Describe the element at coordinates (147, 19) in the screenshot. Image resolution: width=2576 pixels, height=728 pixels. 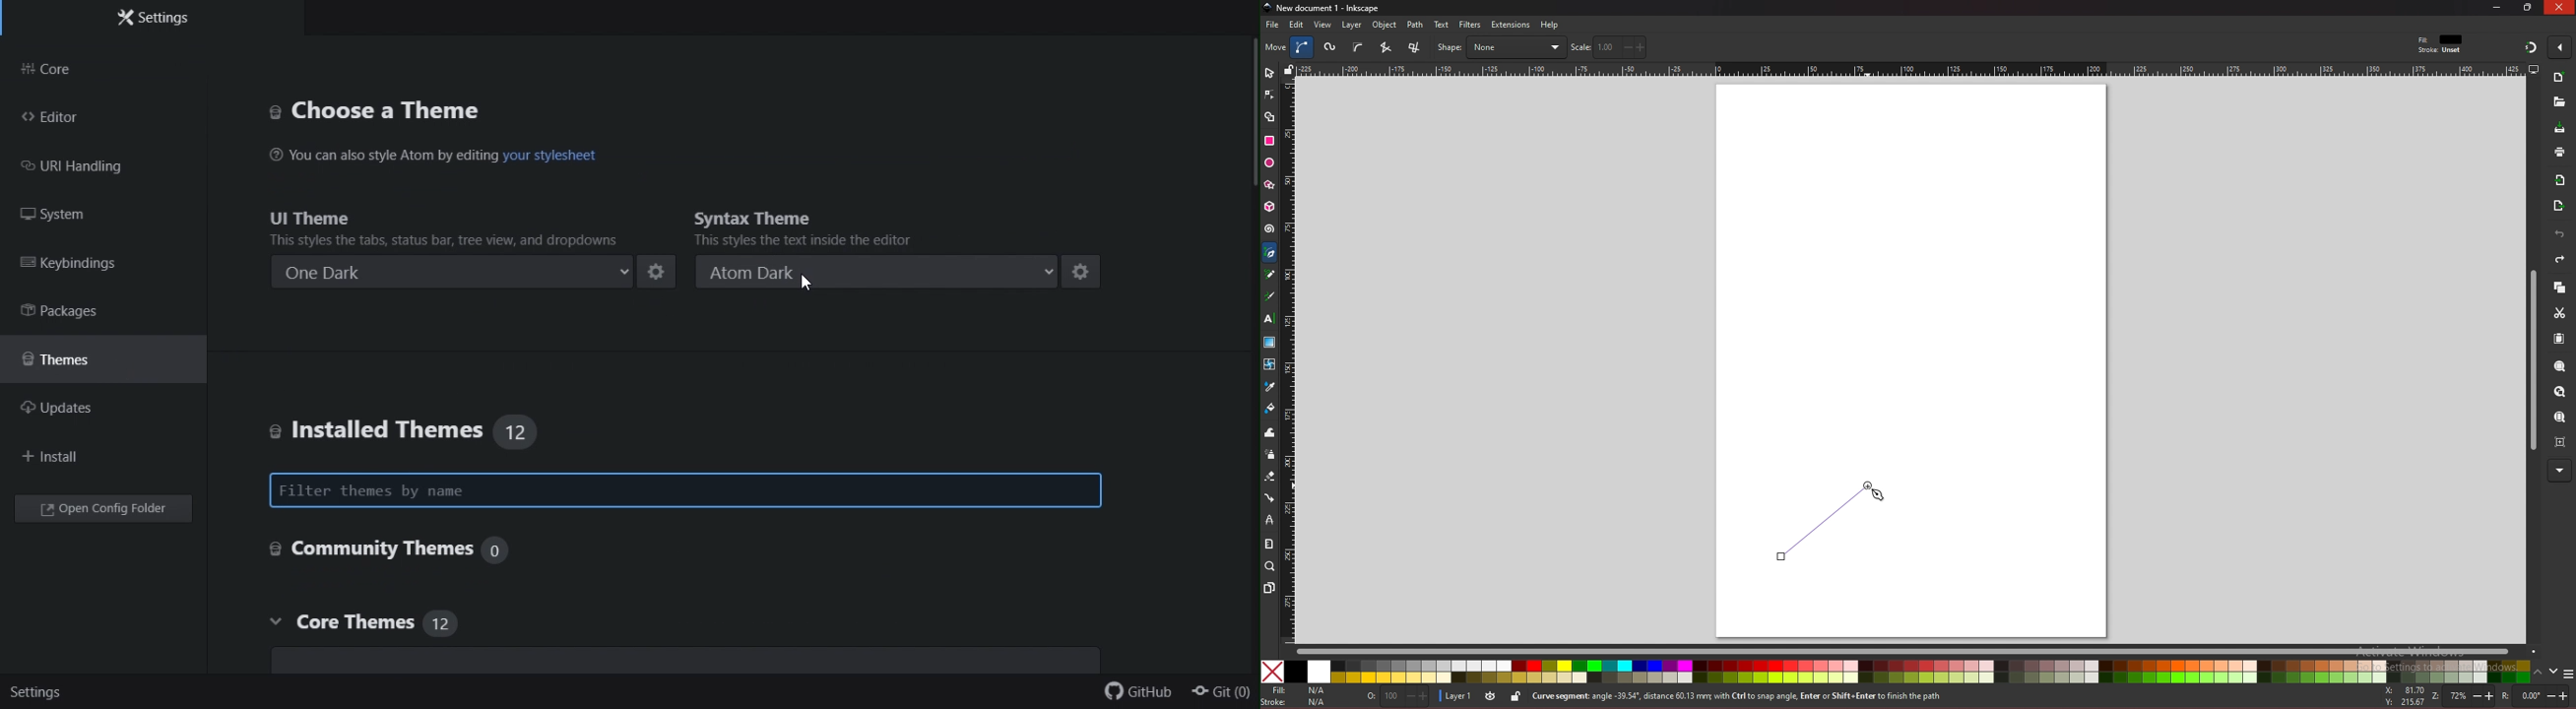
I see `Settings` at that location.